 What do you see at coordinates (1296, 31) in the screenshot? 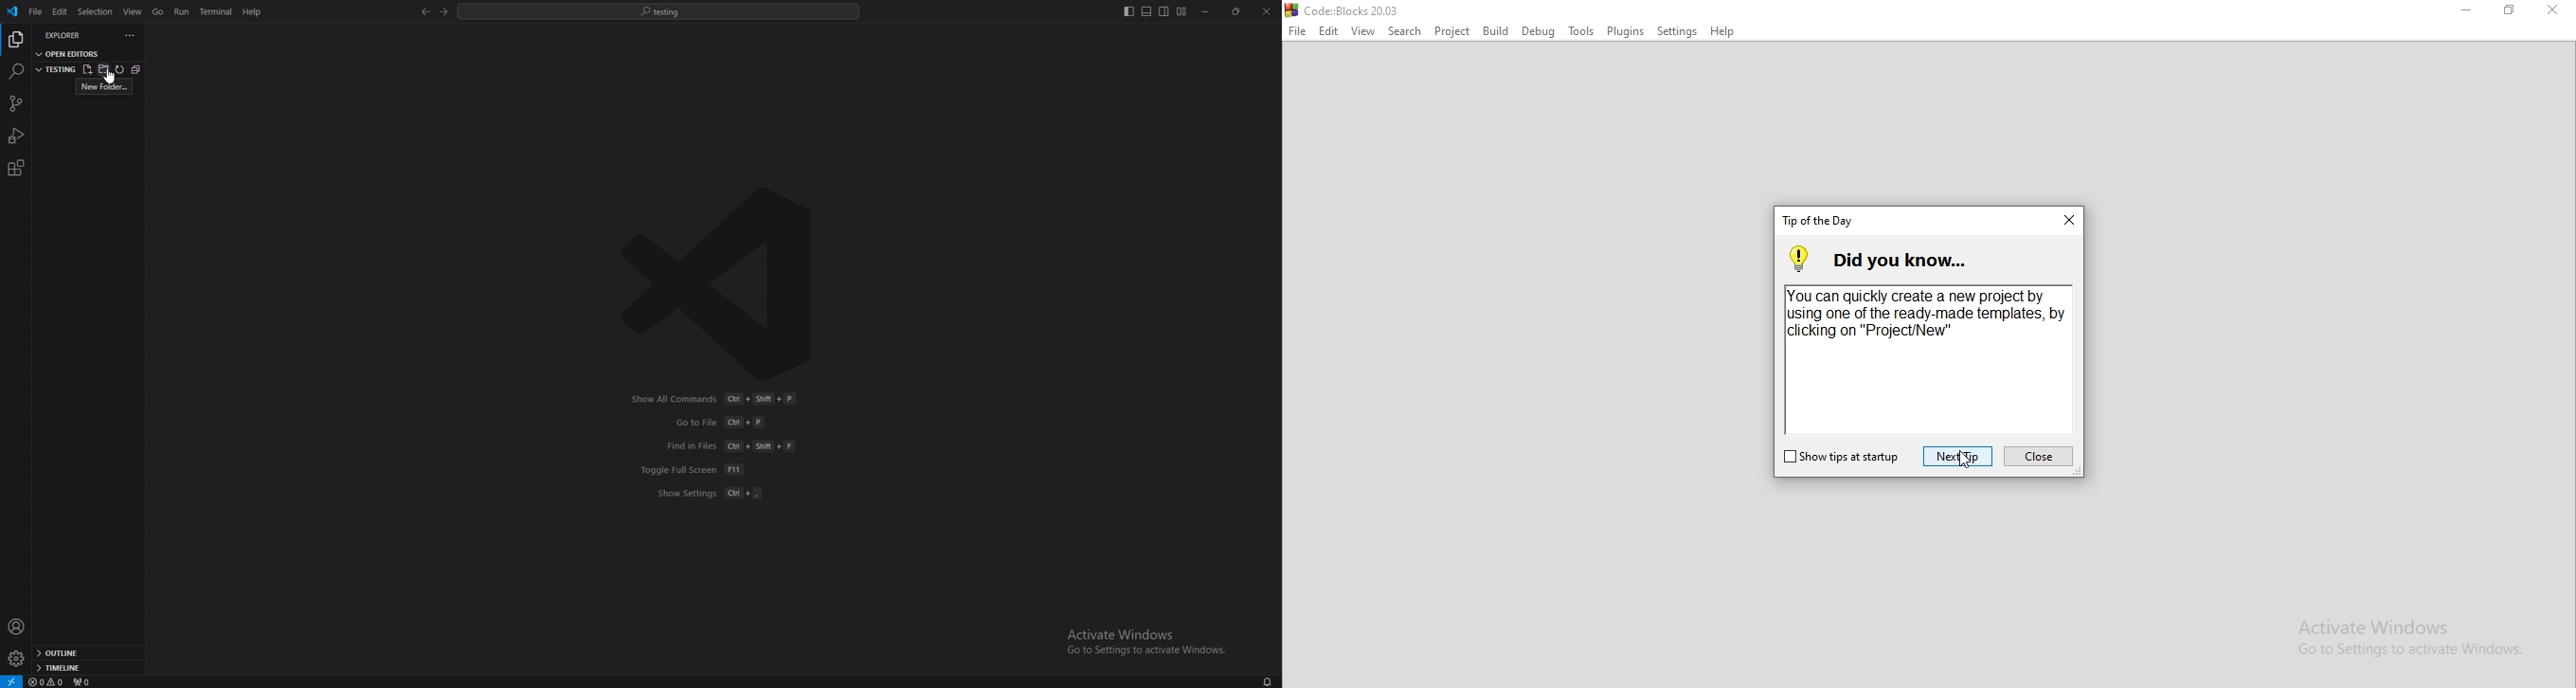
I see `File` at bounding box center [1296, 31].